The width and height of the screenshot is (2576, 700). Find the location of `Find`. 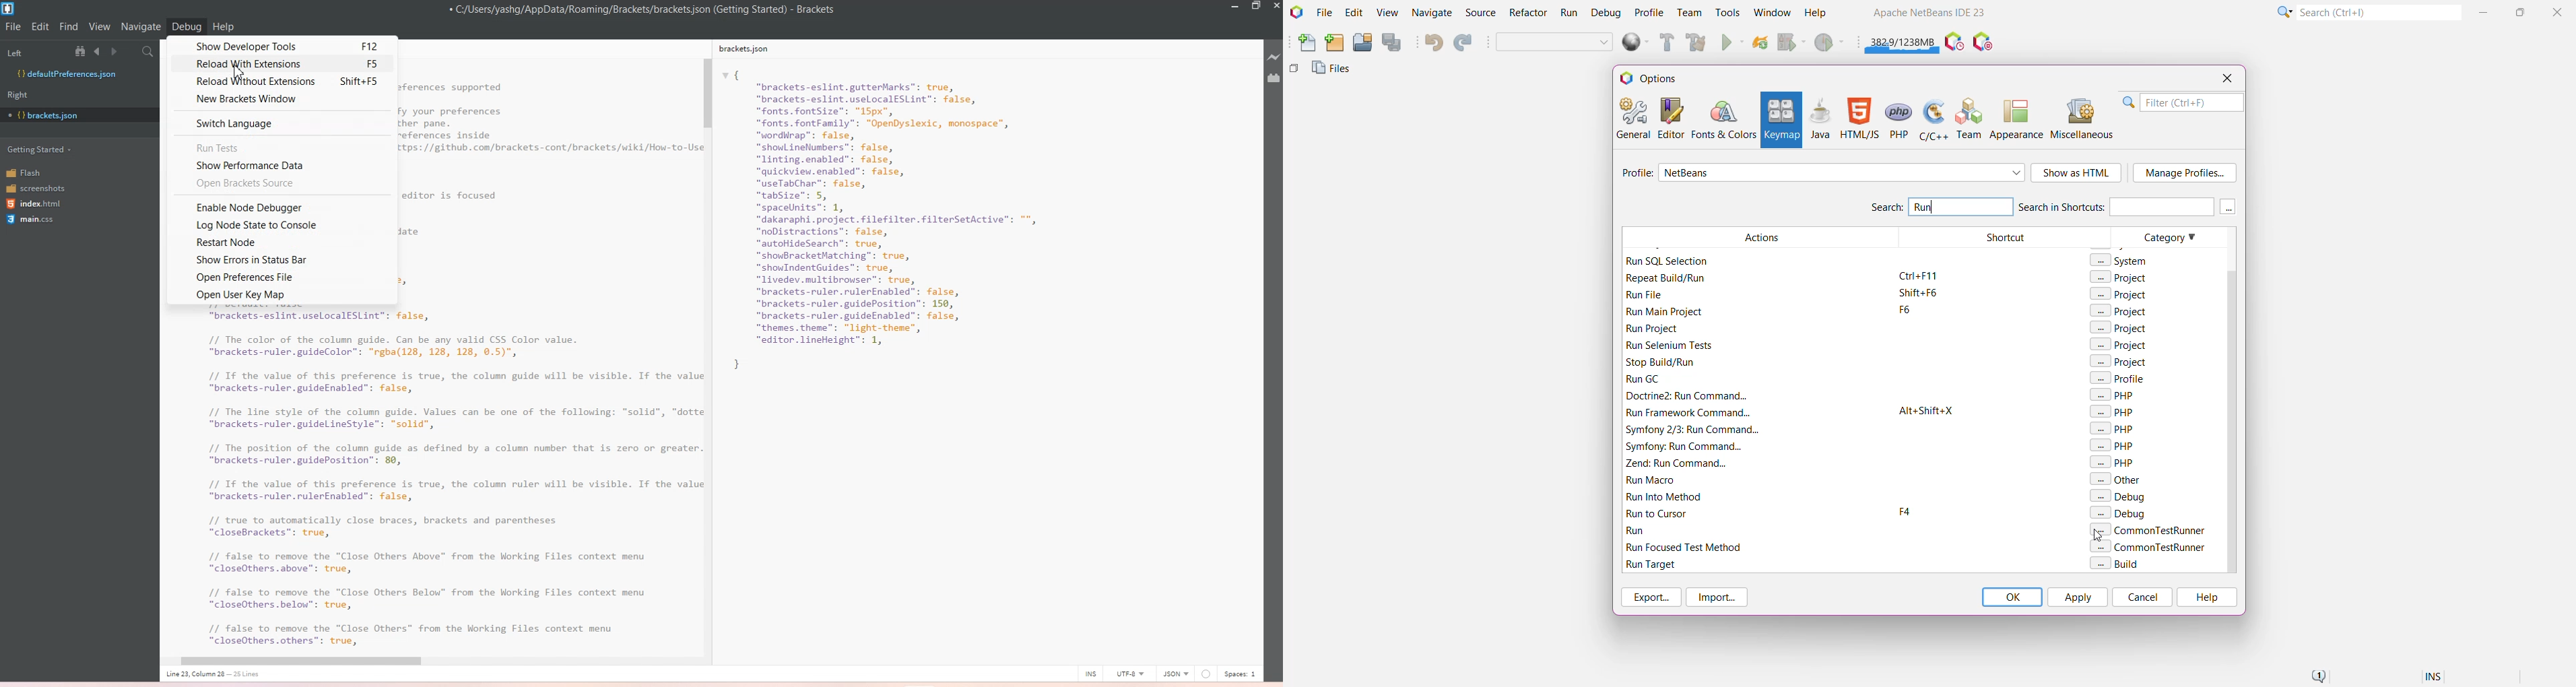

Find is located at coordinates (69, 27).